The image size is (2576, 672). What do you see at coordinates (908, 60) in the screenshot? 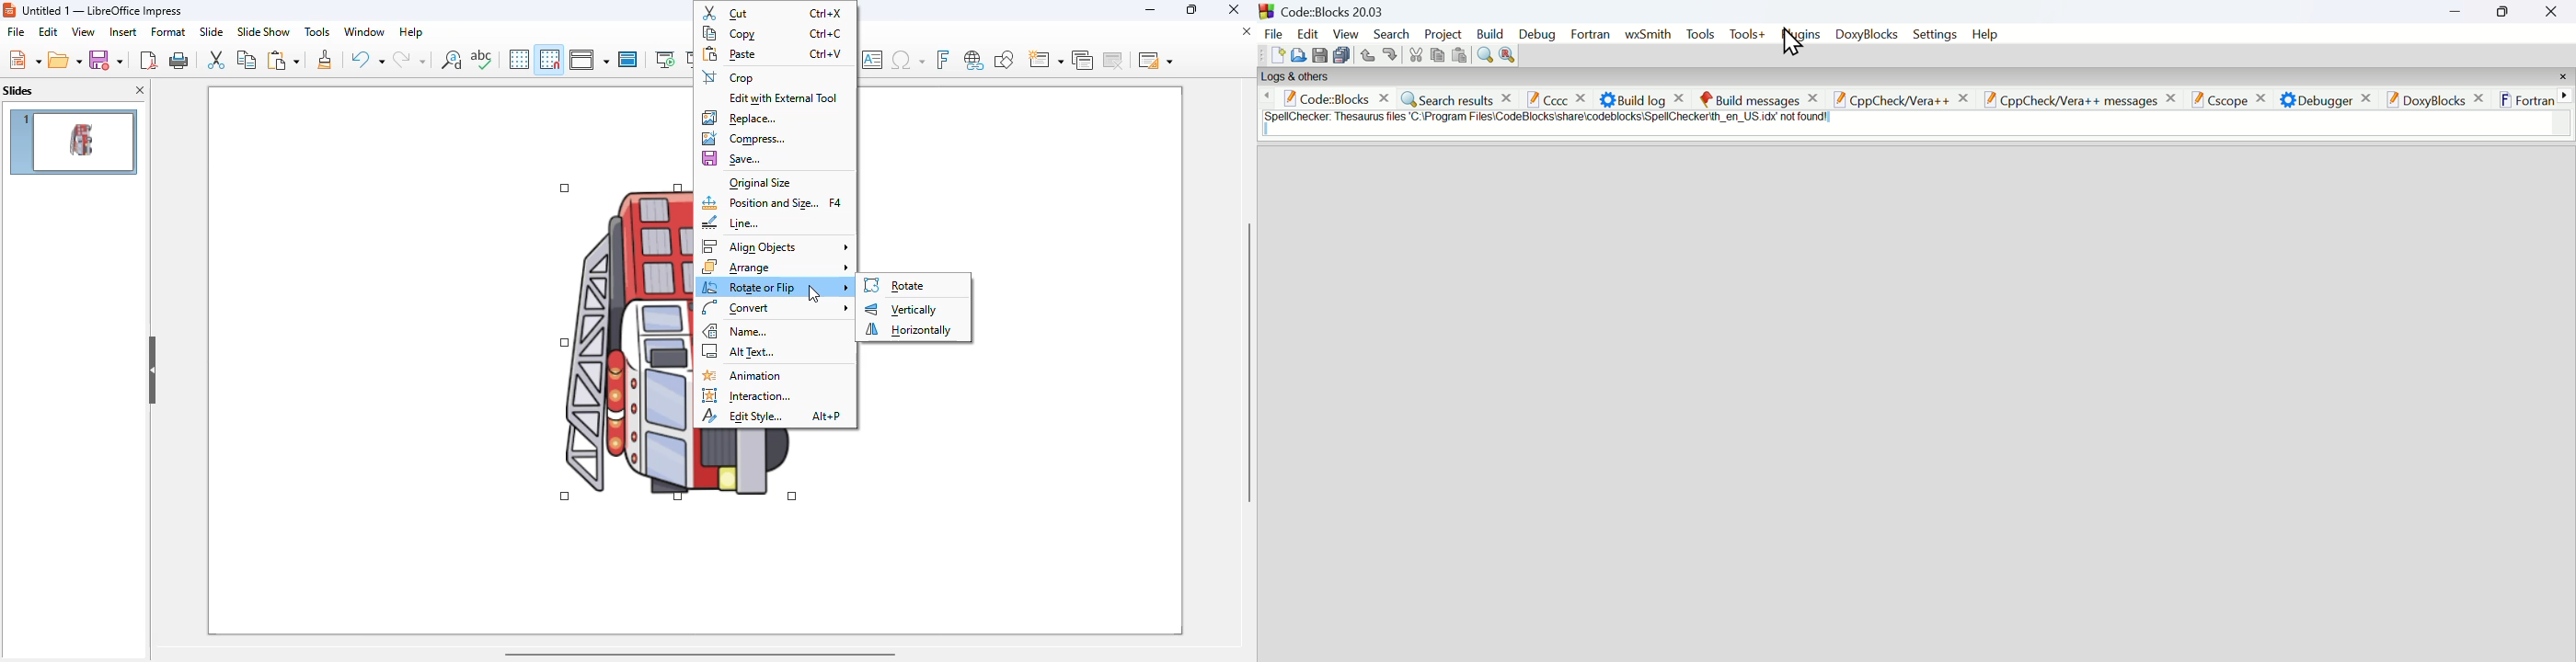
I see `insert special characters` at bounding box center [908, 60].